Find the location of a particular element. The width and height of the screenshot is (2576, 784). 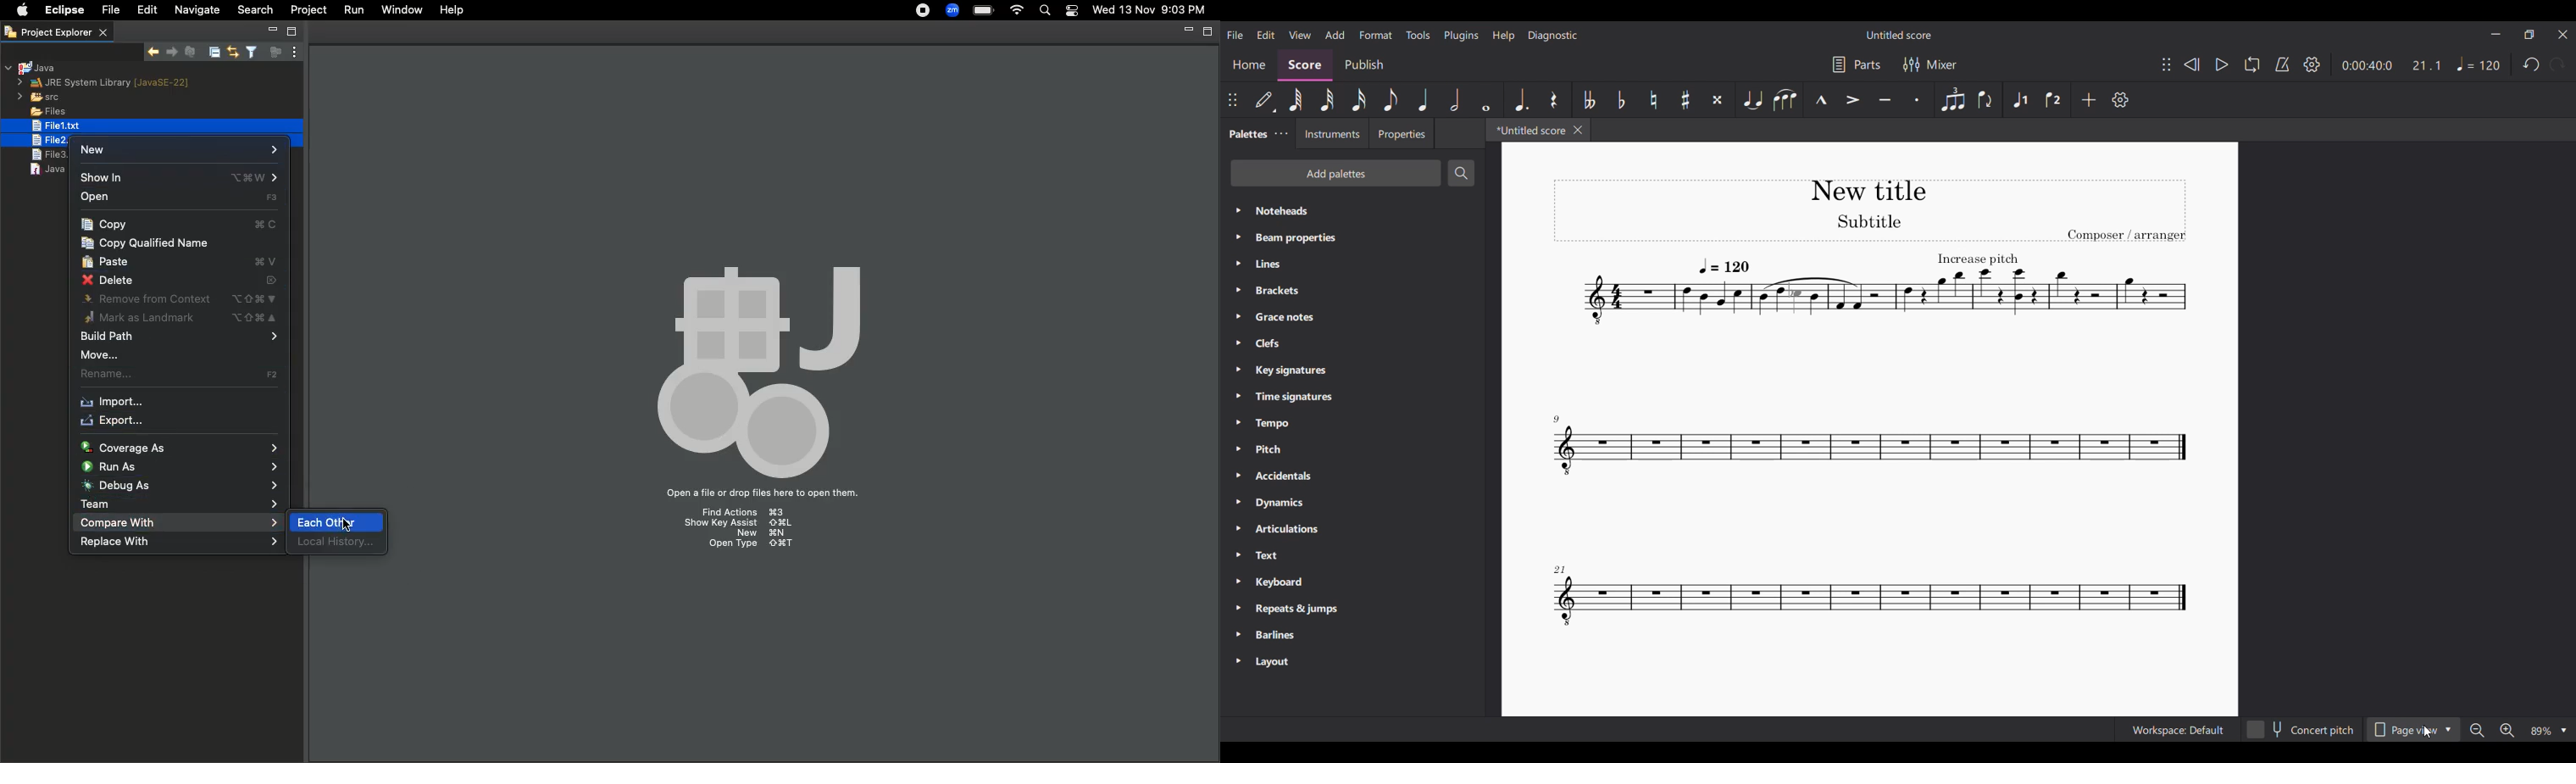

Tools menu is located at coordinates (1418, 35).